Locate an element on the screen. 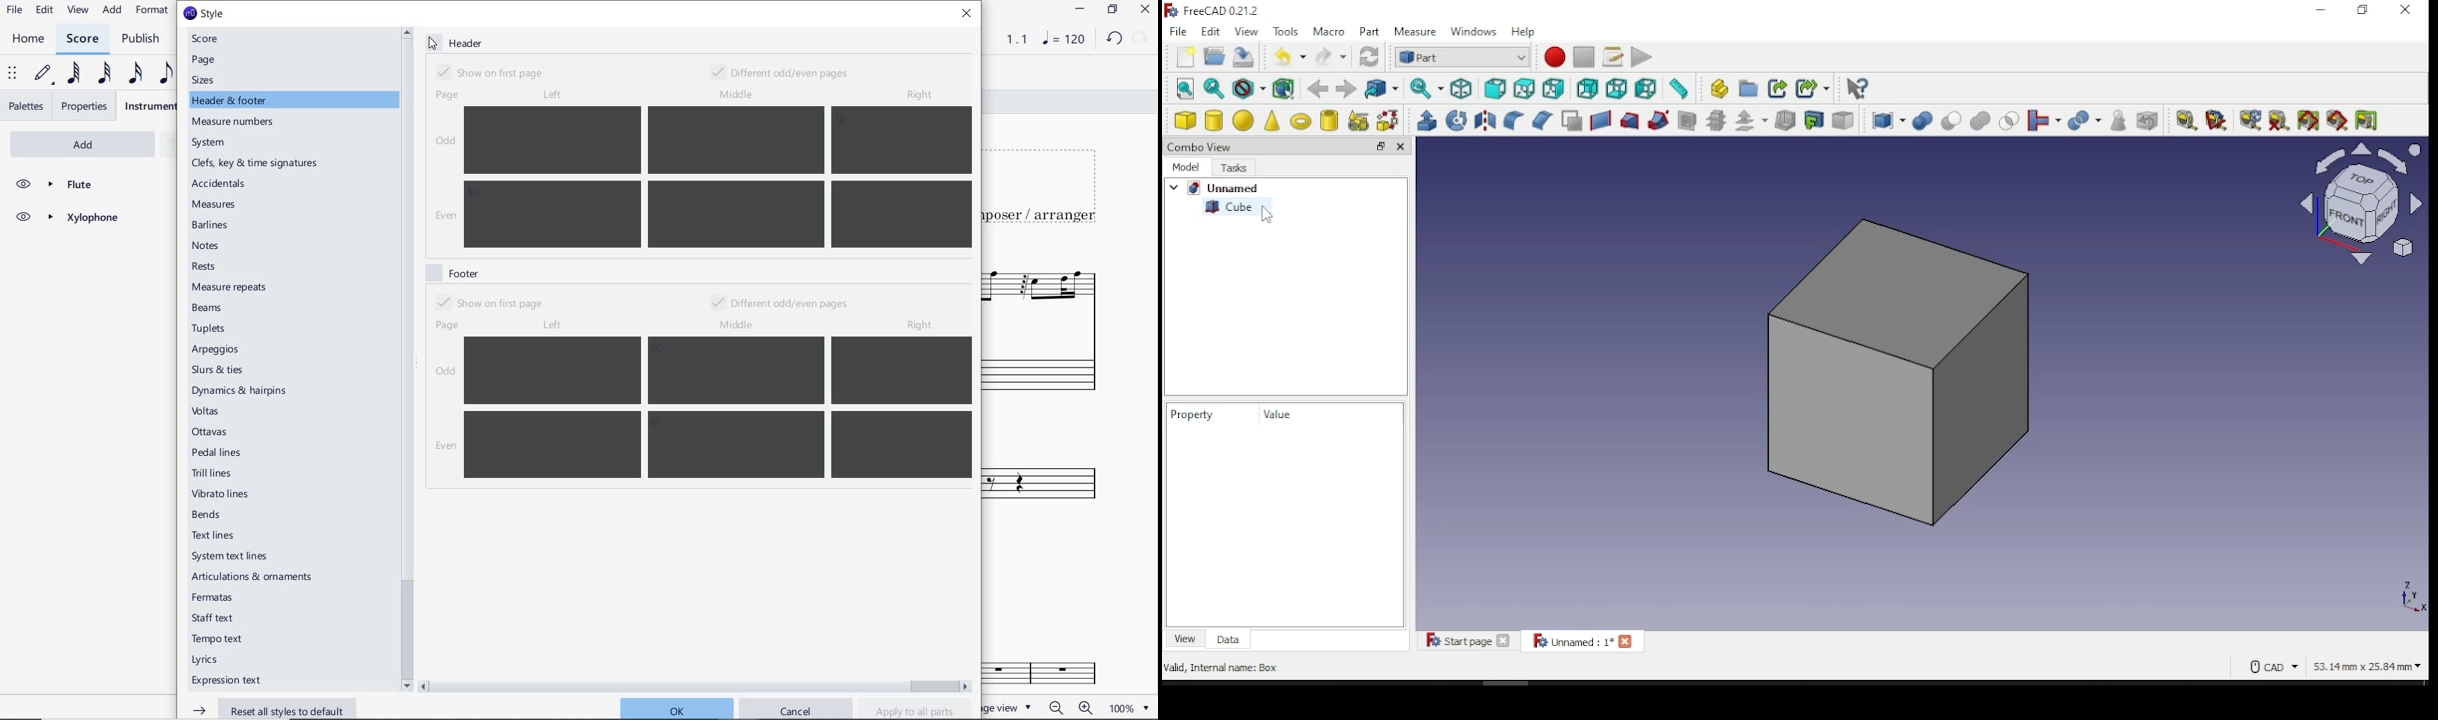  cube is located at coordinates (1186, 120).